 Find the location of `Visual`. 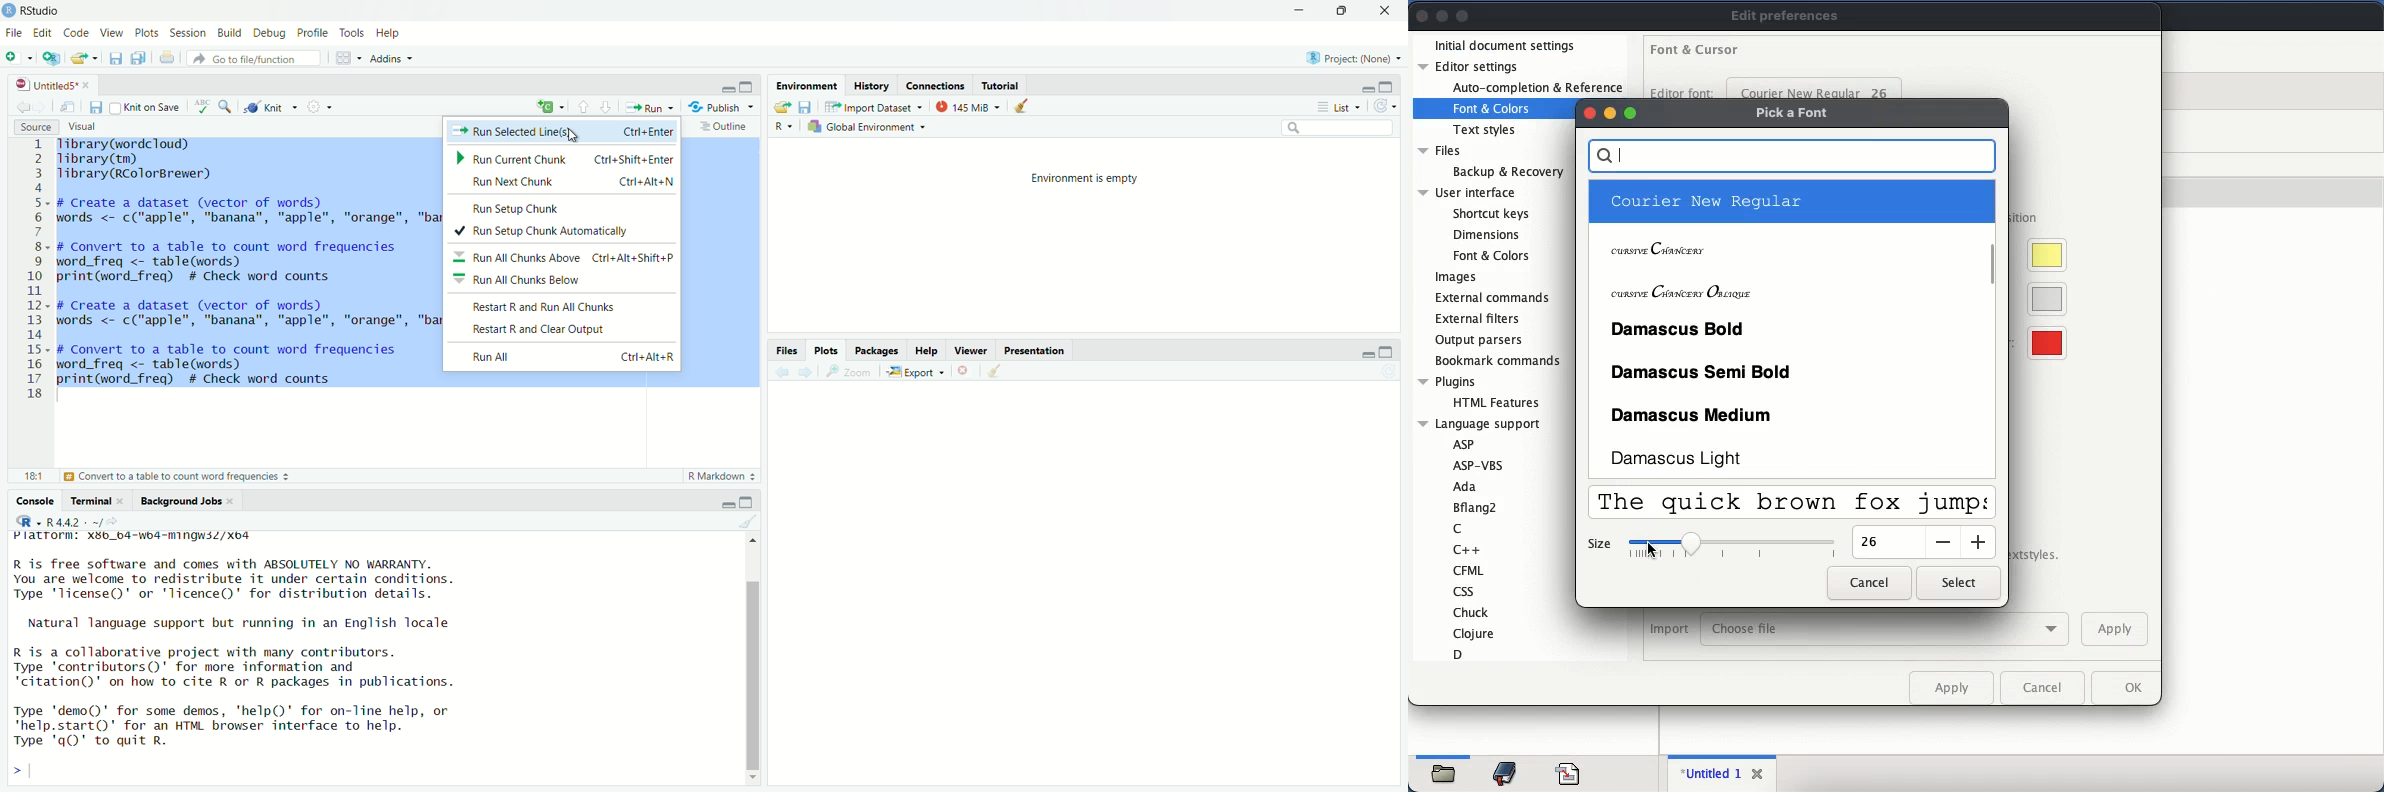

Visual is located at coordinates (87, 128).